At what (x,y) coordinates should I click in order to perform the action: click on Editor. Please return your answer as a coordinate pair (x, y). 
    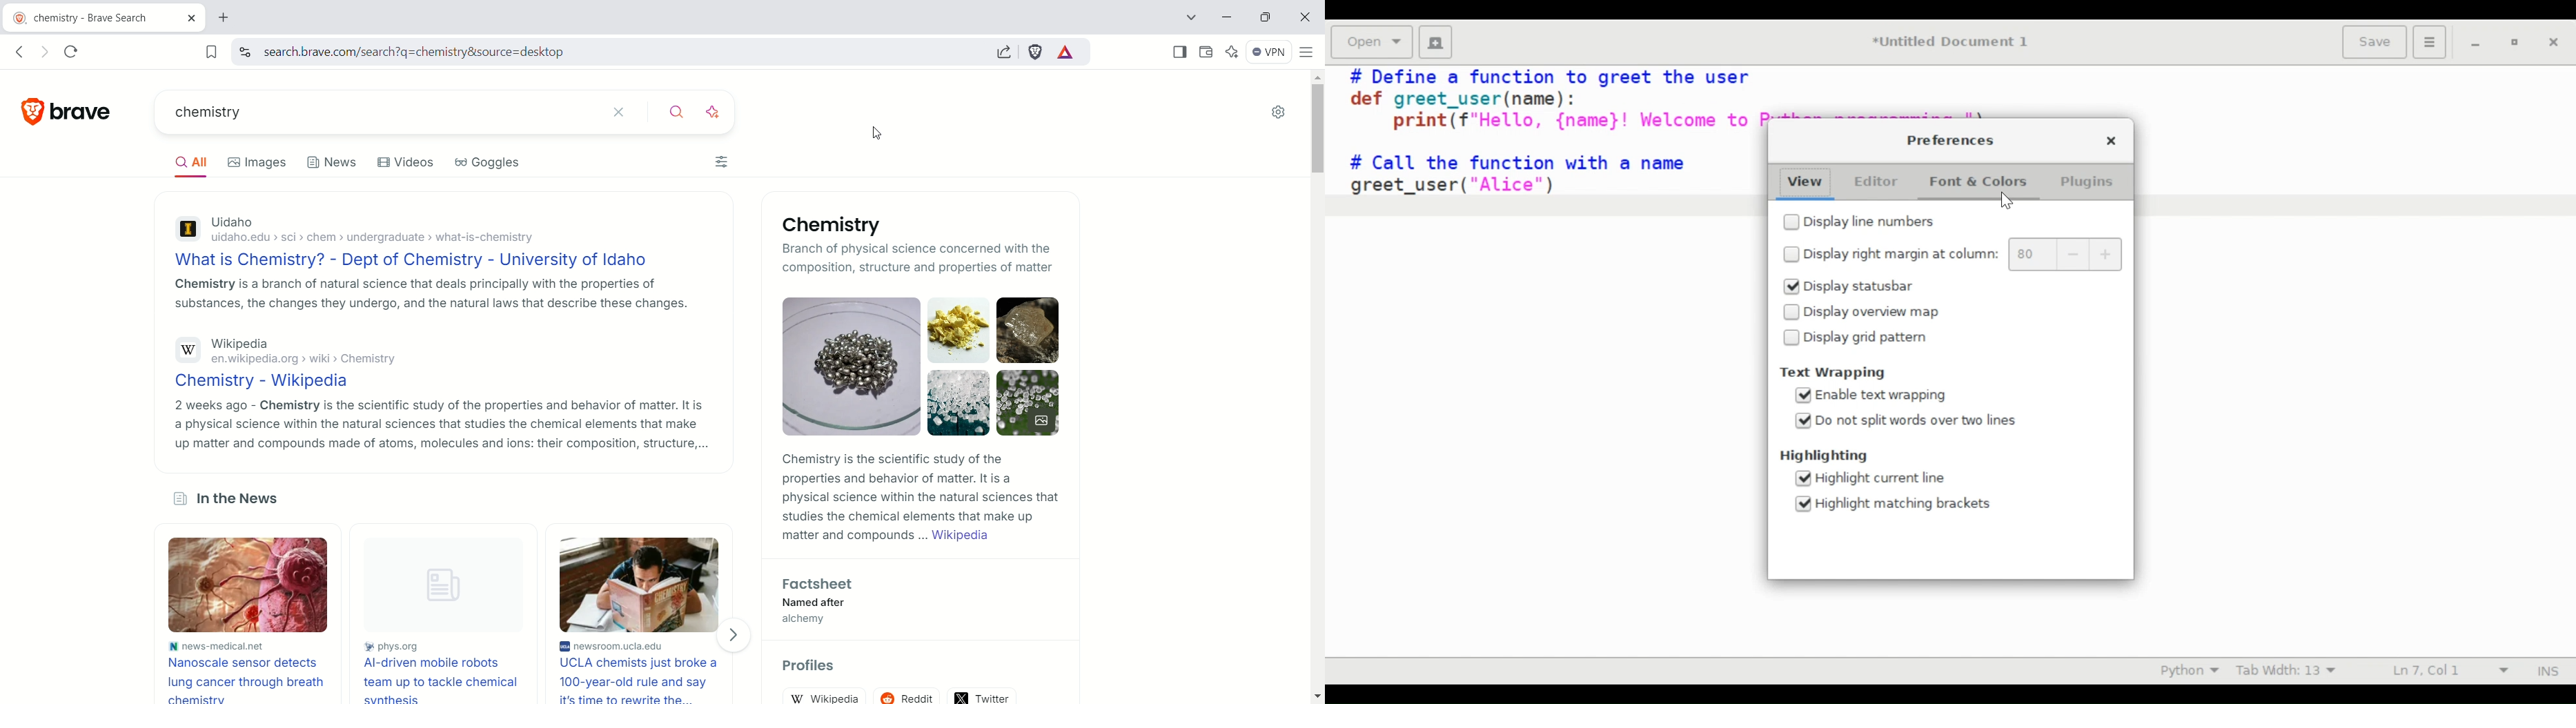
    Looking at the image, I should click on (1880, 183).